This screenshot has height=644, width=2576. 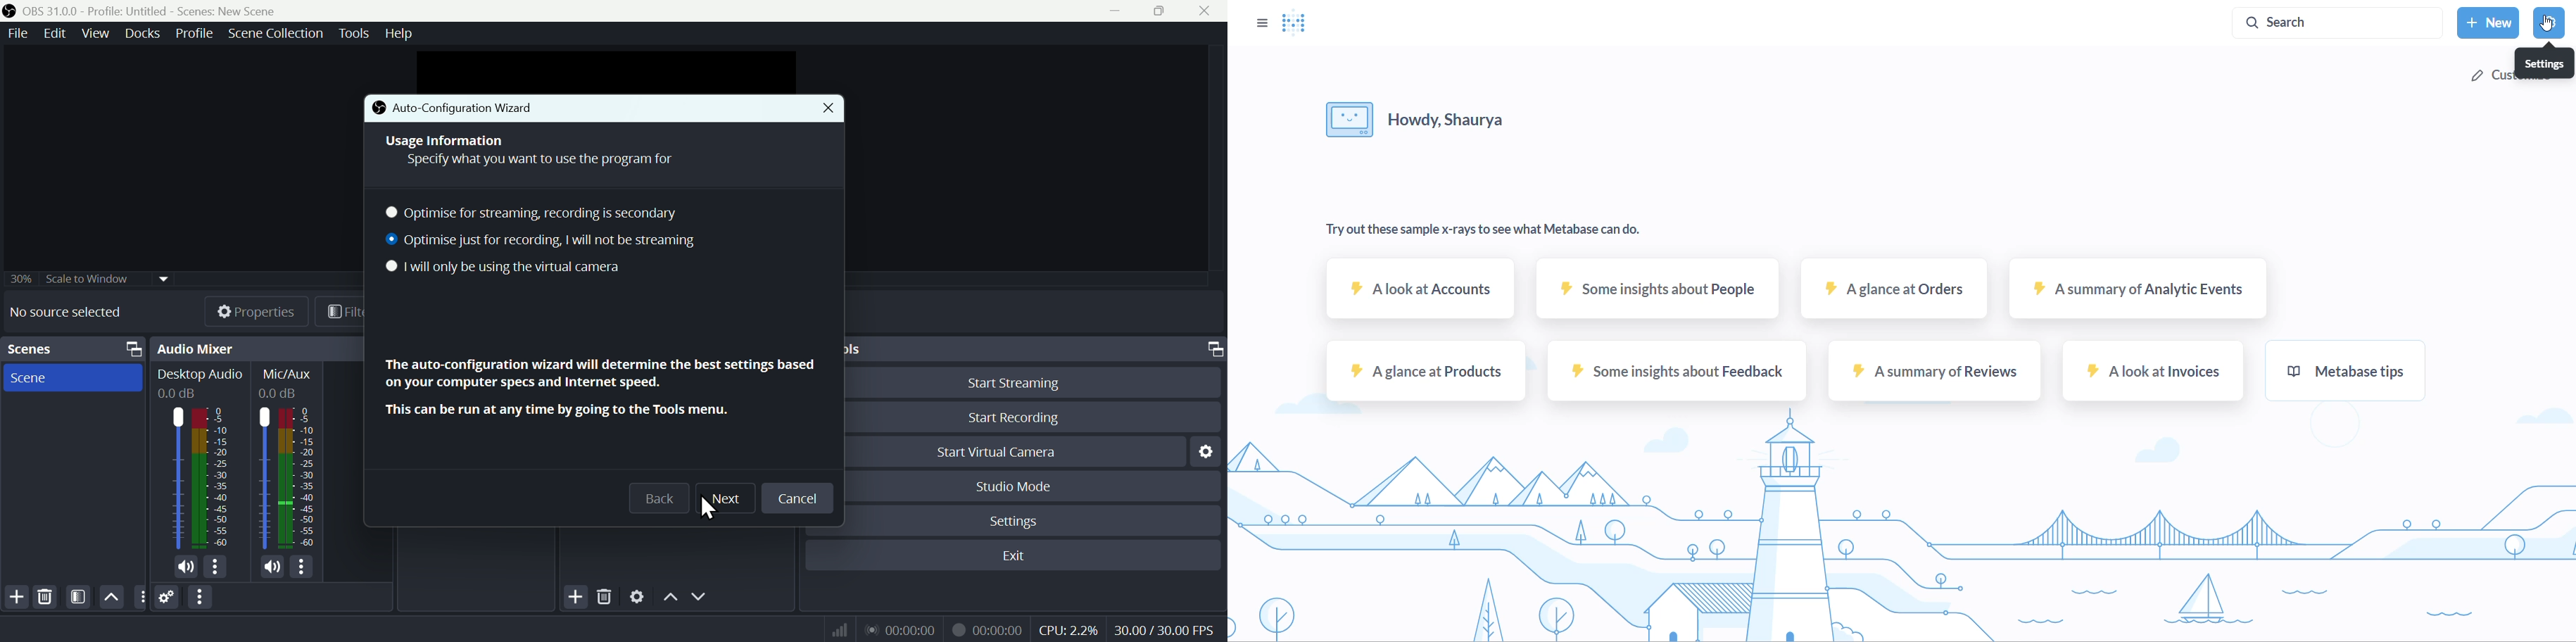 What do you see at coordinates (597, 387) in the screenshot?
I see `The auto-configuration wizard will determine the best settings based
on your computer specs and Internet speed.
This can be run at any time by going to the Tools menu.` at bounding box center [597, 387].